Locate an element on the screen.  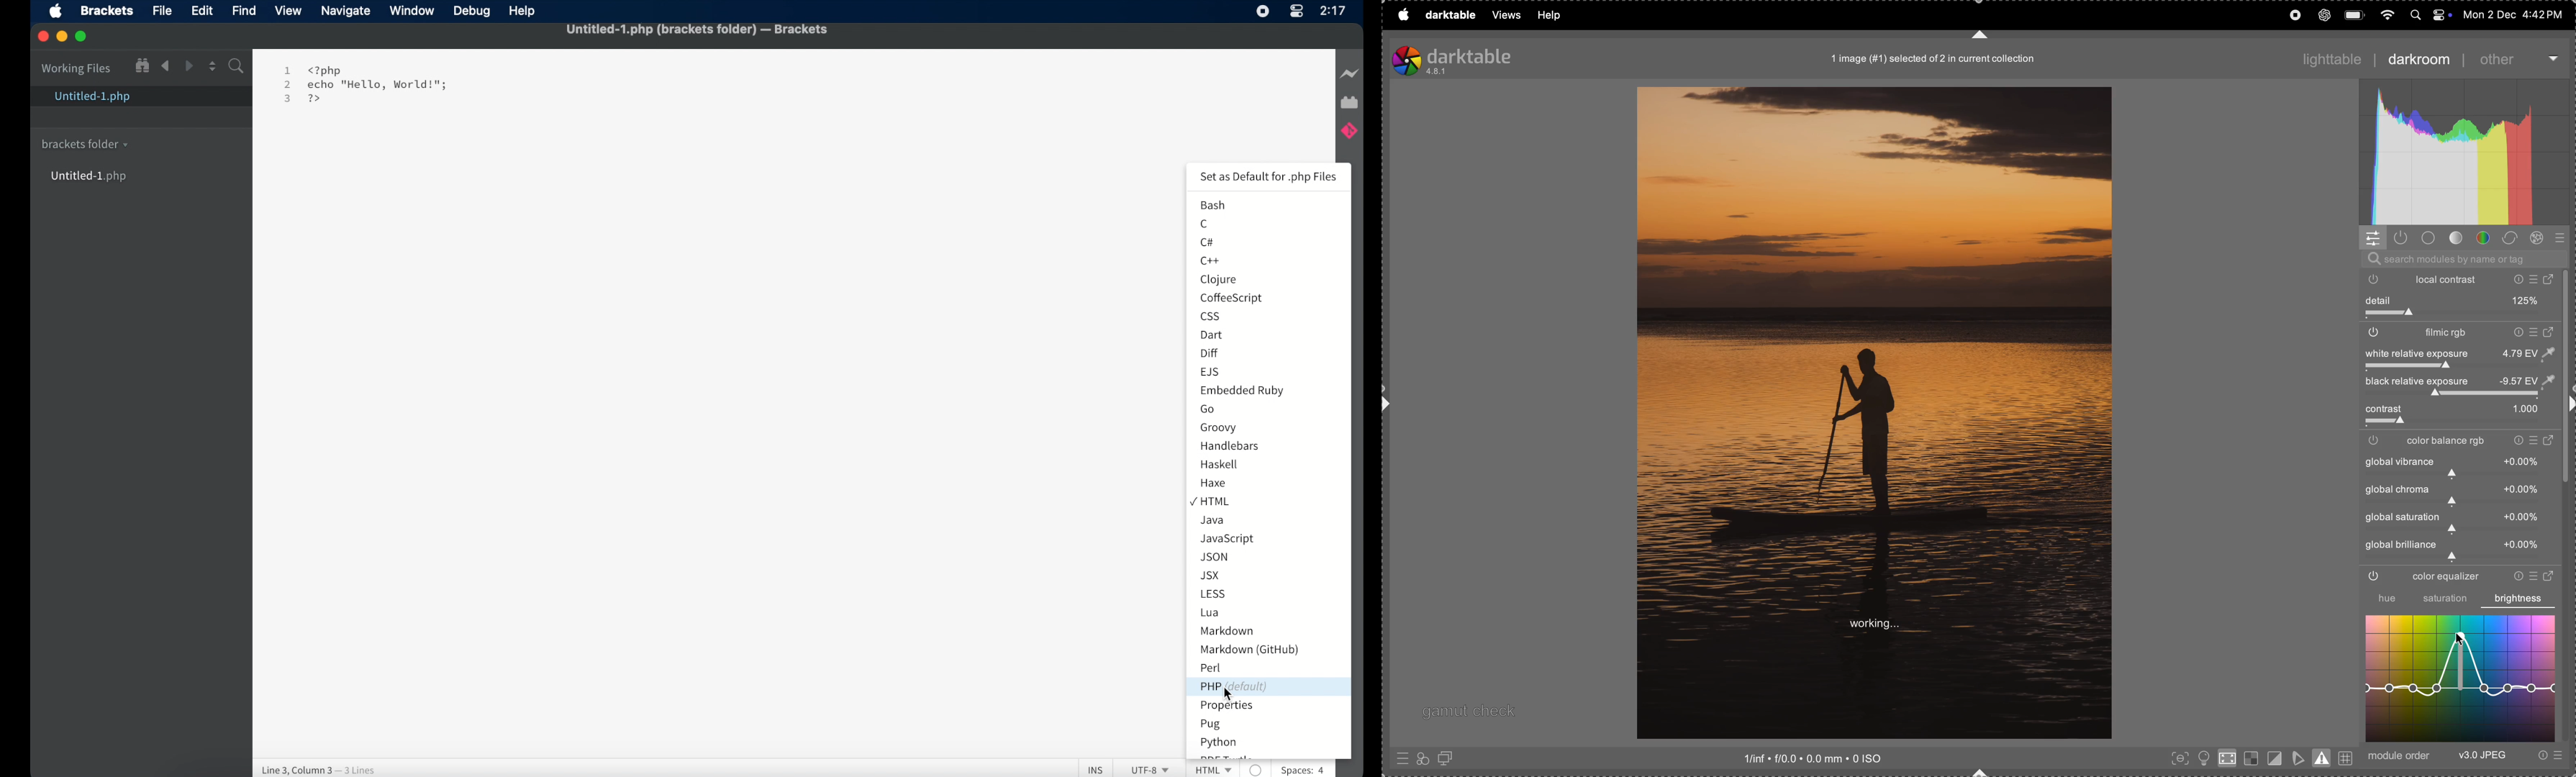
black relavtive exposure is located at coordinates (2466, 381).